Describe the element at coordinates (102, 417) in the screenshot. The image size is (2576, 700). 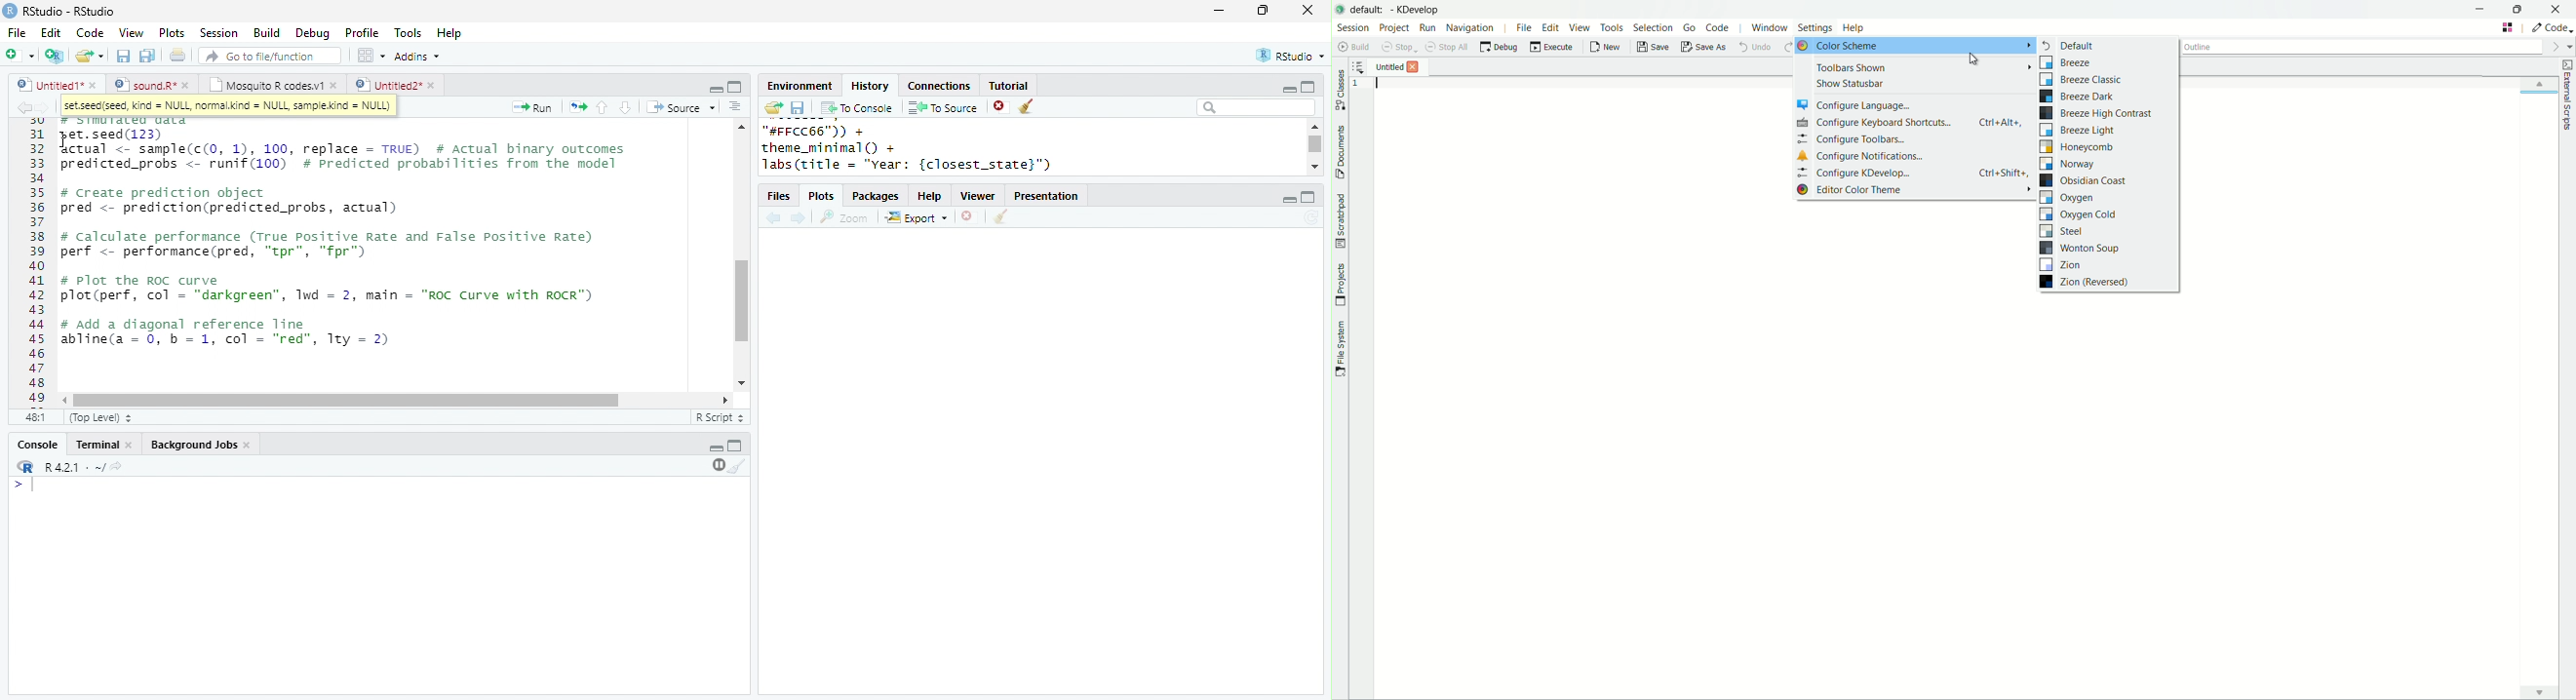
I see `Top Level` at that location.